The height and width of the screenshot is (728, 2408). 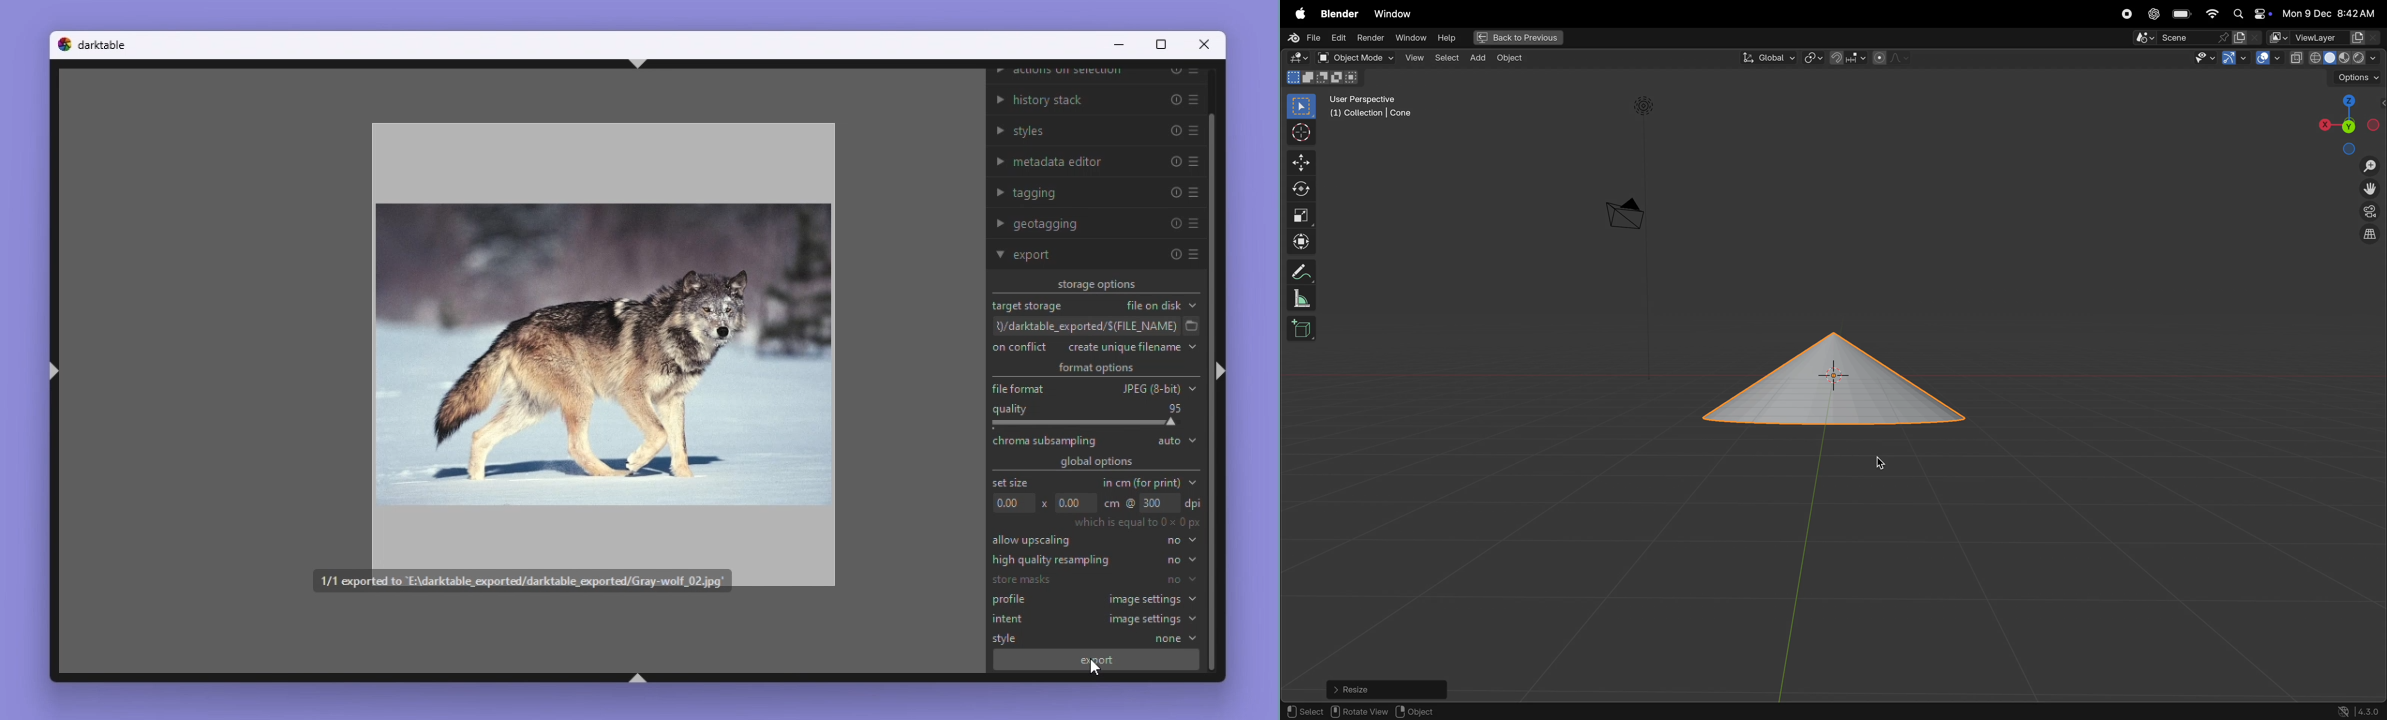 I want to click on add cube, so click(x=1299, y=329).